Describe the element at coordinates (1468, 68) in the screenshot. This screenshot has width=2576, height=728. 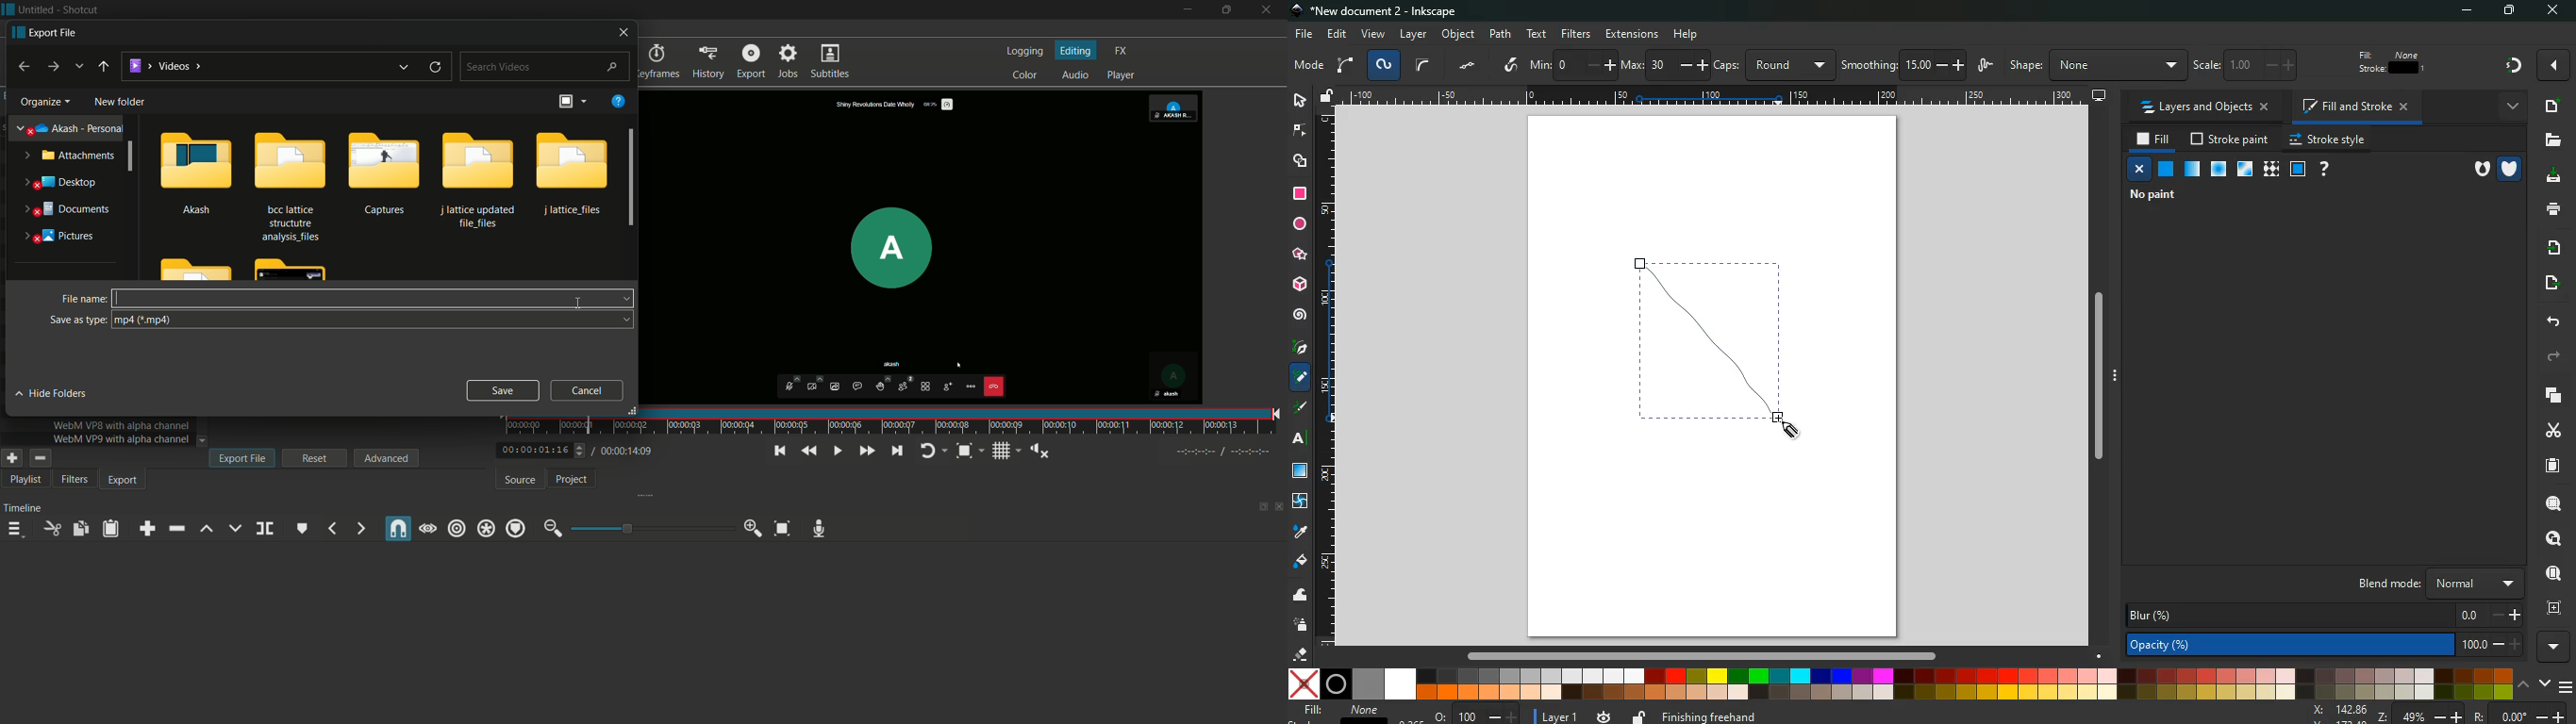
I see `dots` at that location.